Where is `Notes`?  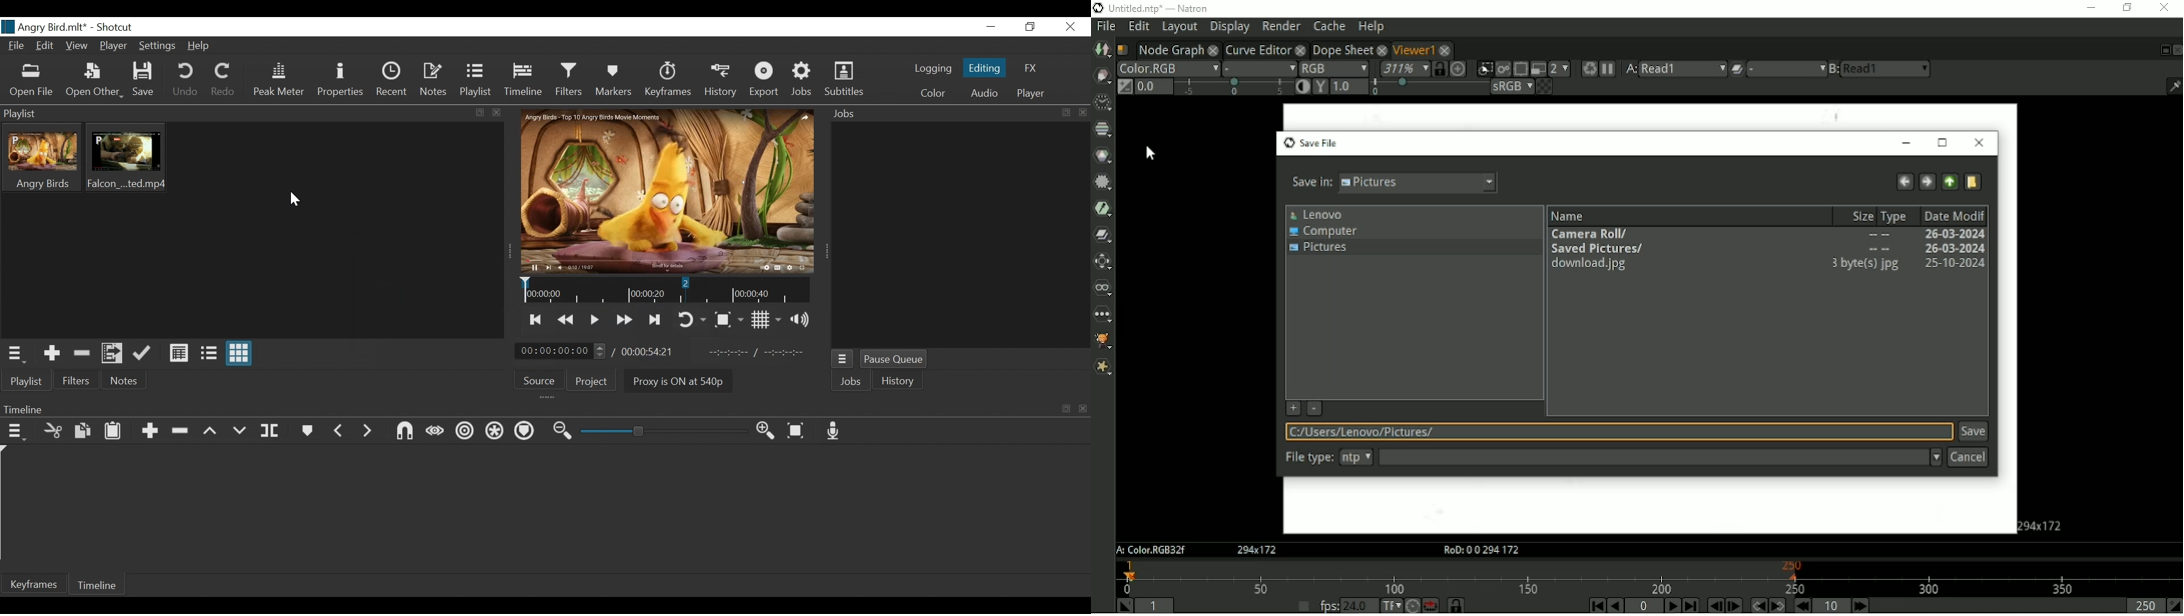
Notes is located at coordinates (125, 380).